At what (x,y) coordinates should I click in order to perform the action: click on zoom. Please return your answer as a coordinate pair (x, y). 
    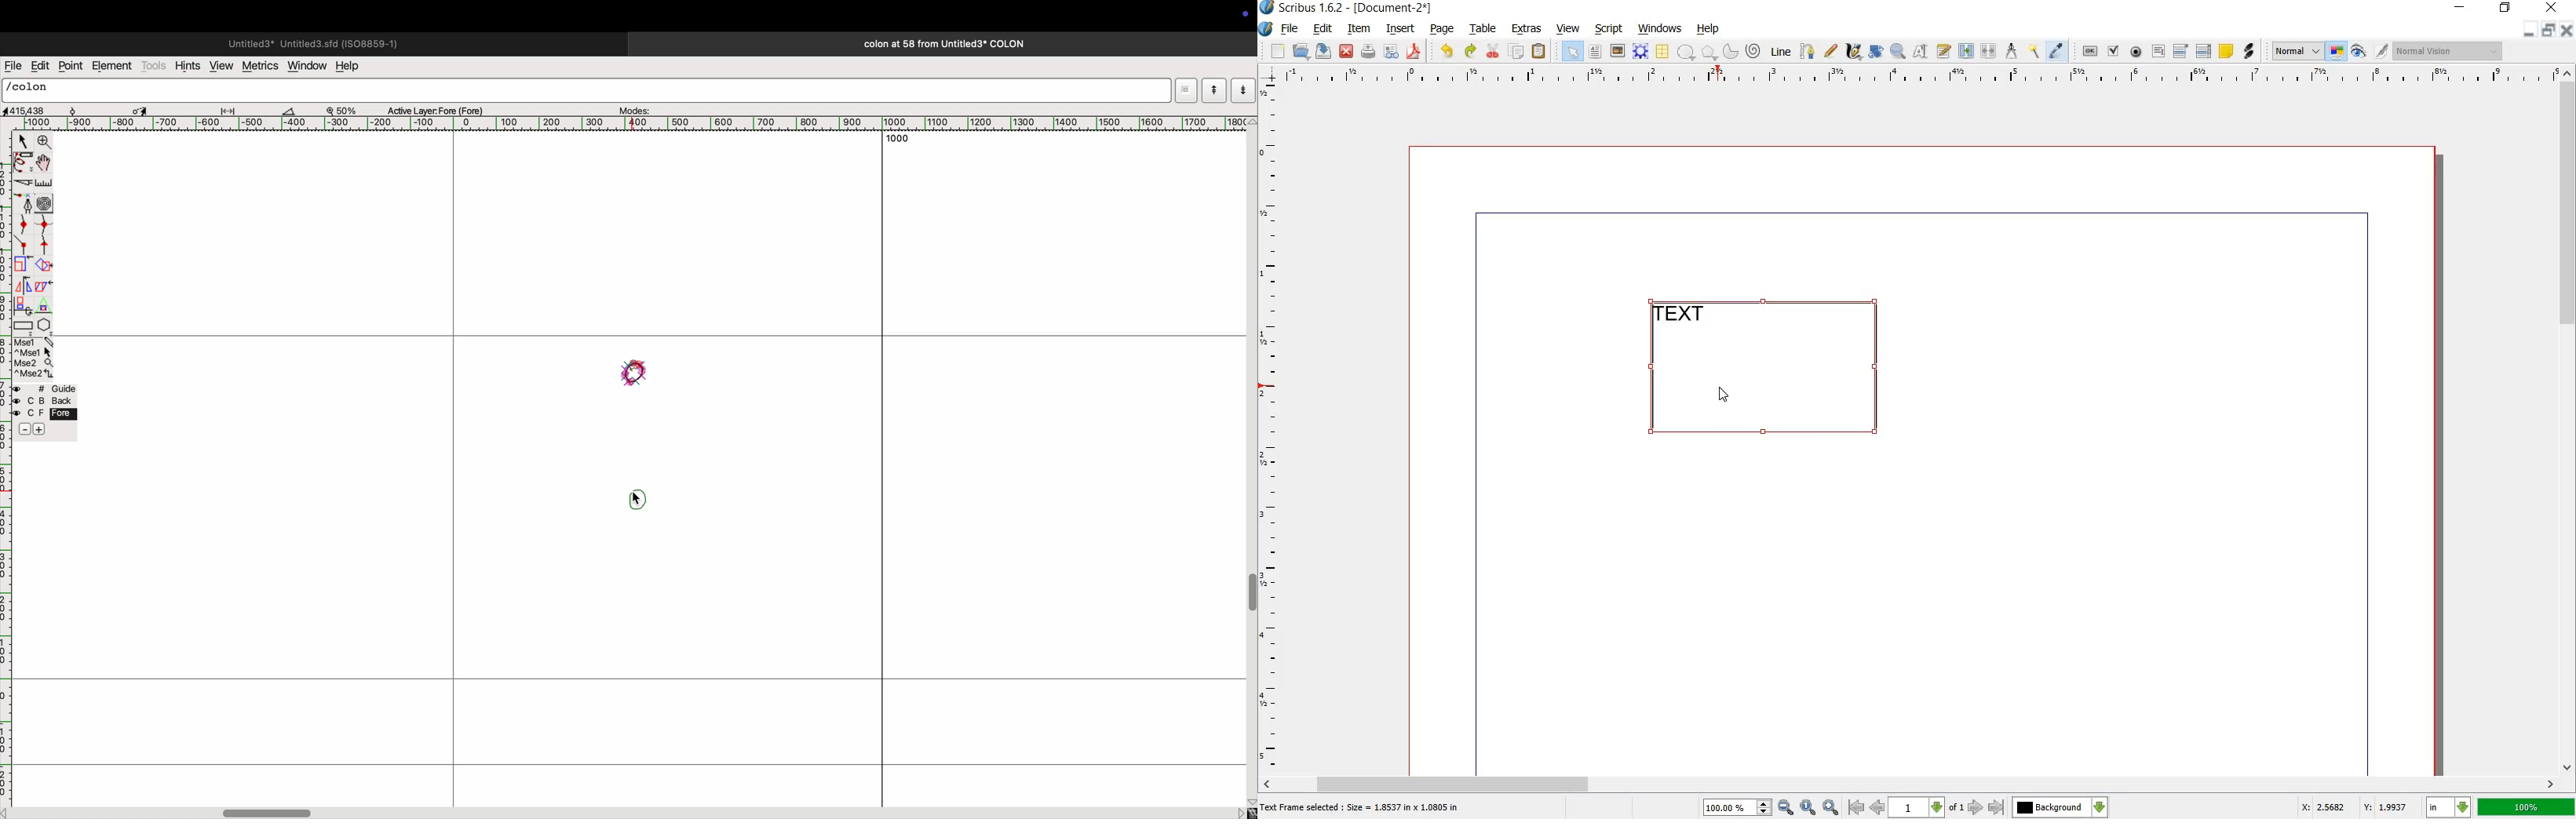
    Looking at the image, I should click on (45, 142).